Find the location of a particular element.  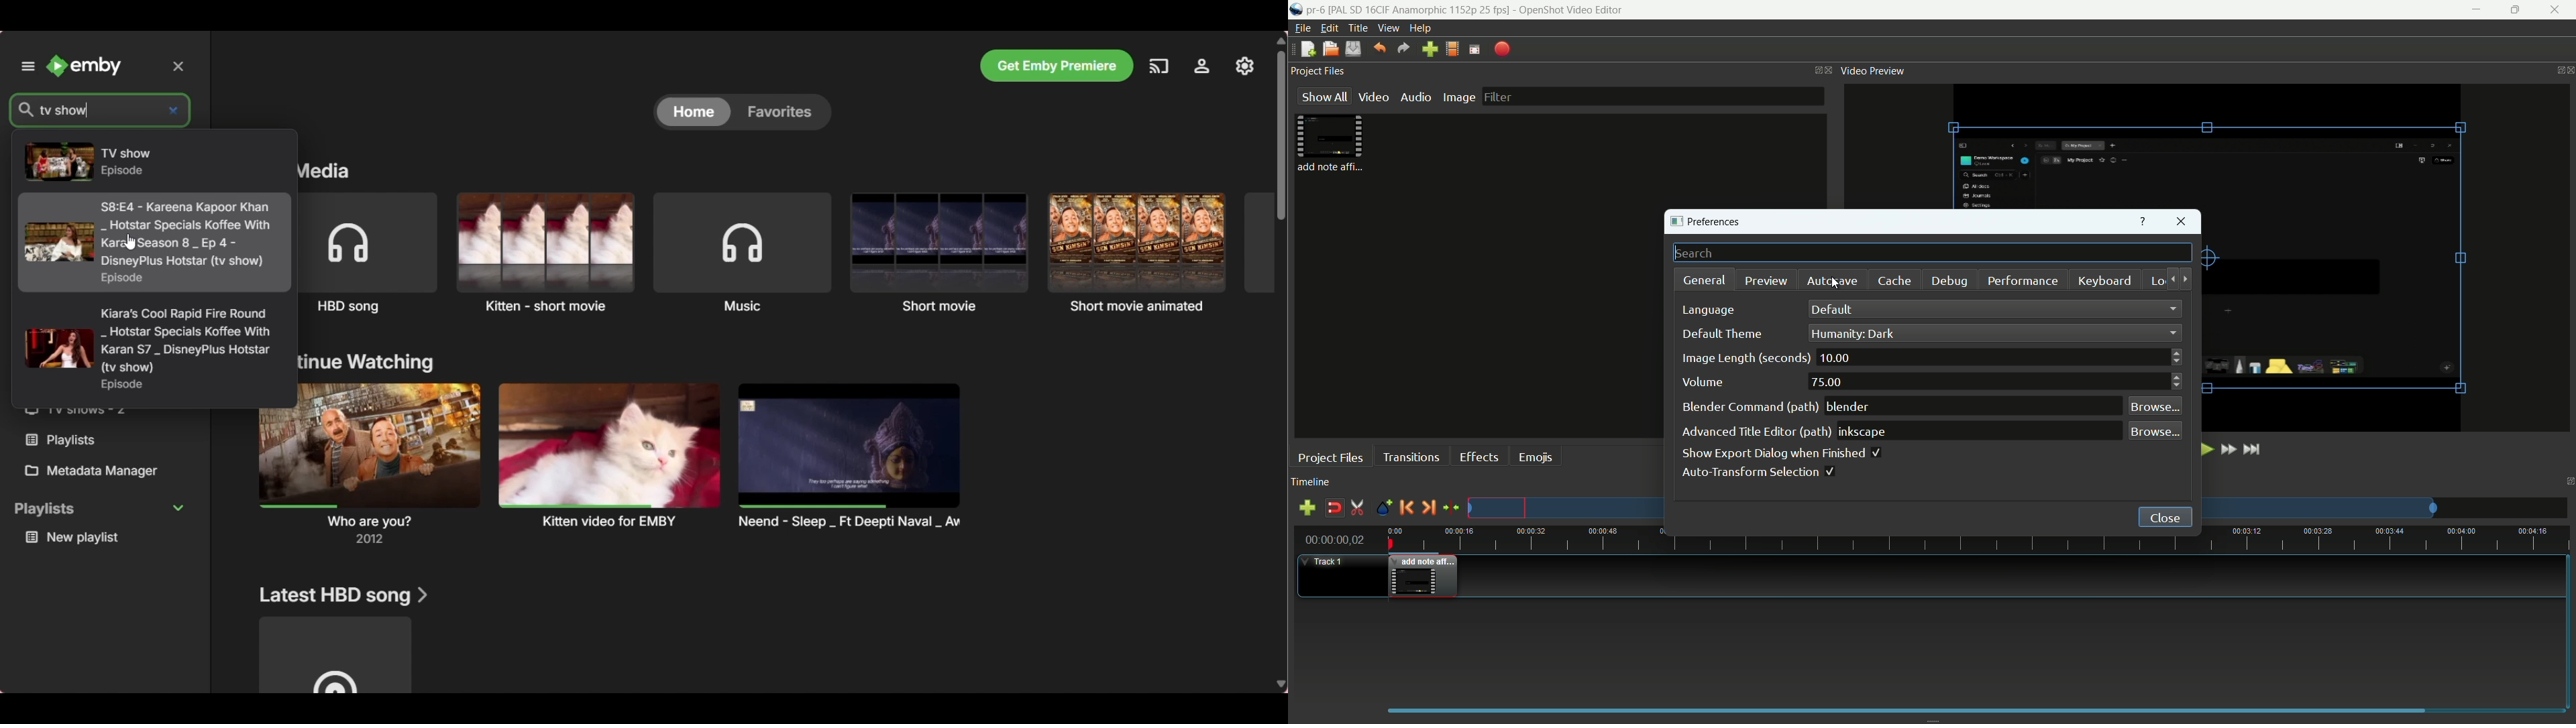

fast forward is located at coordinates (2227, 449).